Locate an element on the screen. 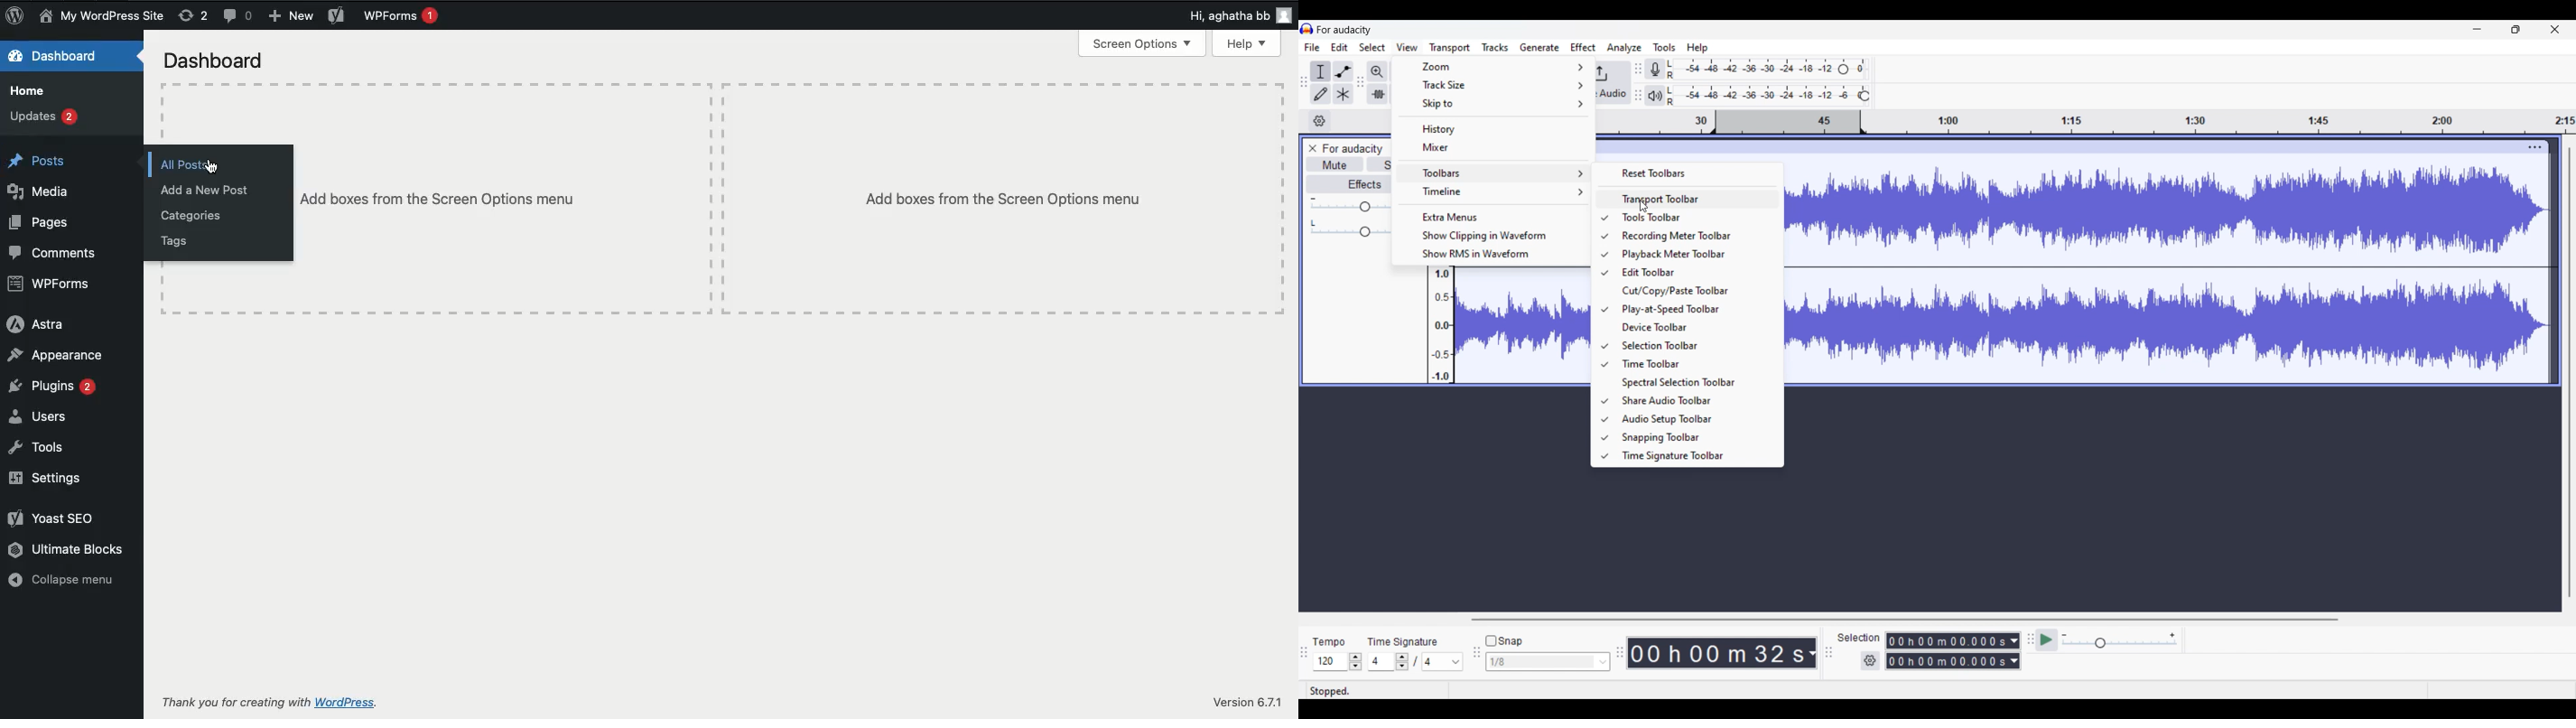 The image size is (2576, 728). Timeline options is located at coordinates (1320, 121).